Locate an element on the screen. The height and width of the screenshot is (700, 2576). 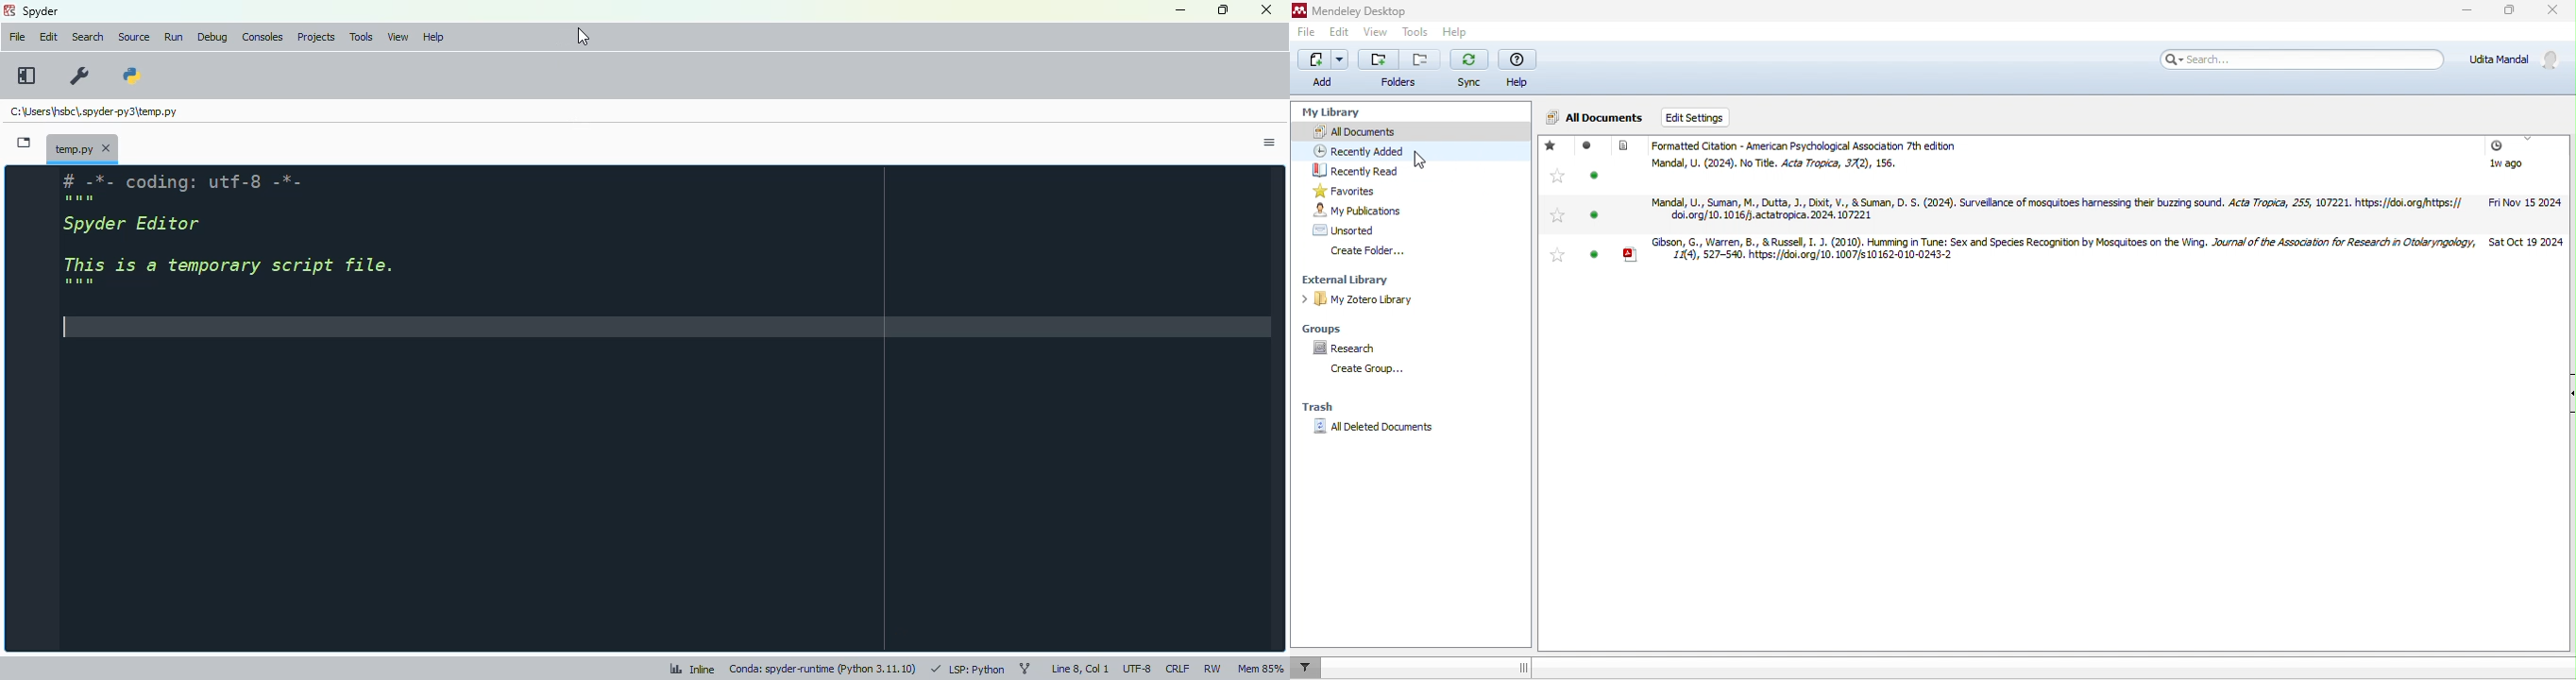
cursor is located at coordinates (584, 37).